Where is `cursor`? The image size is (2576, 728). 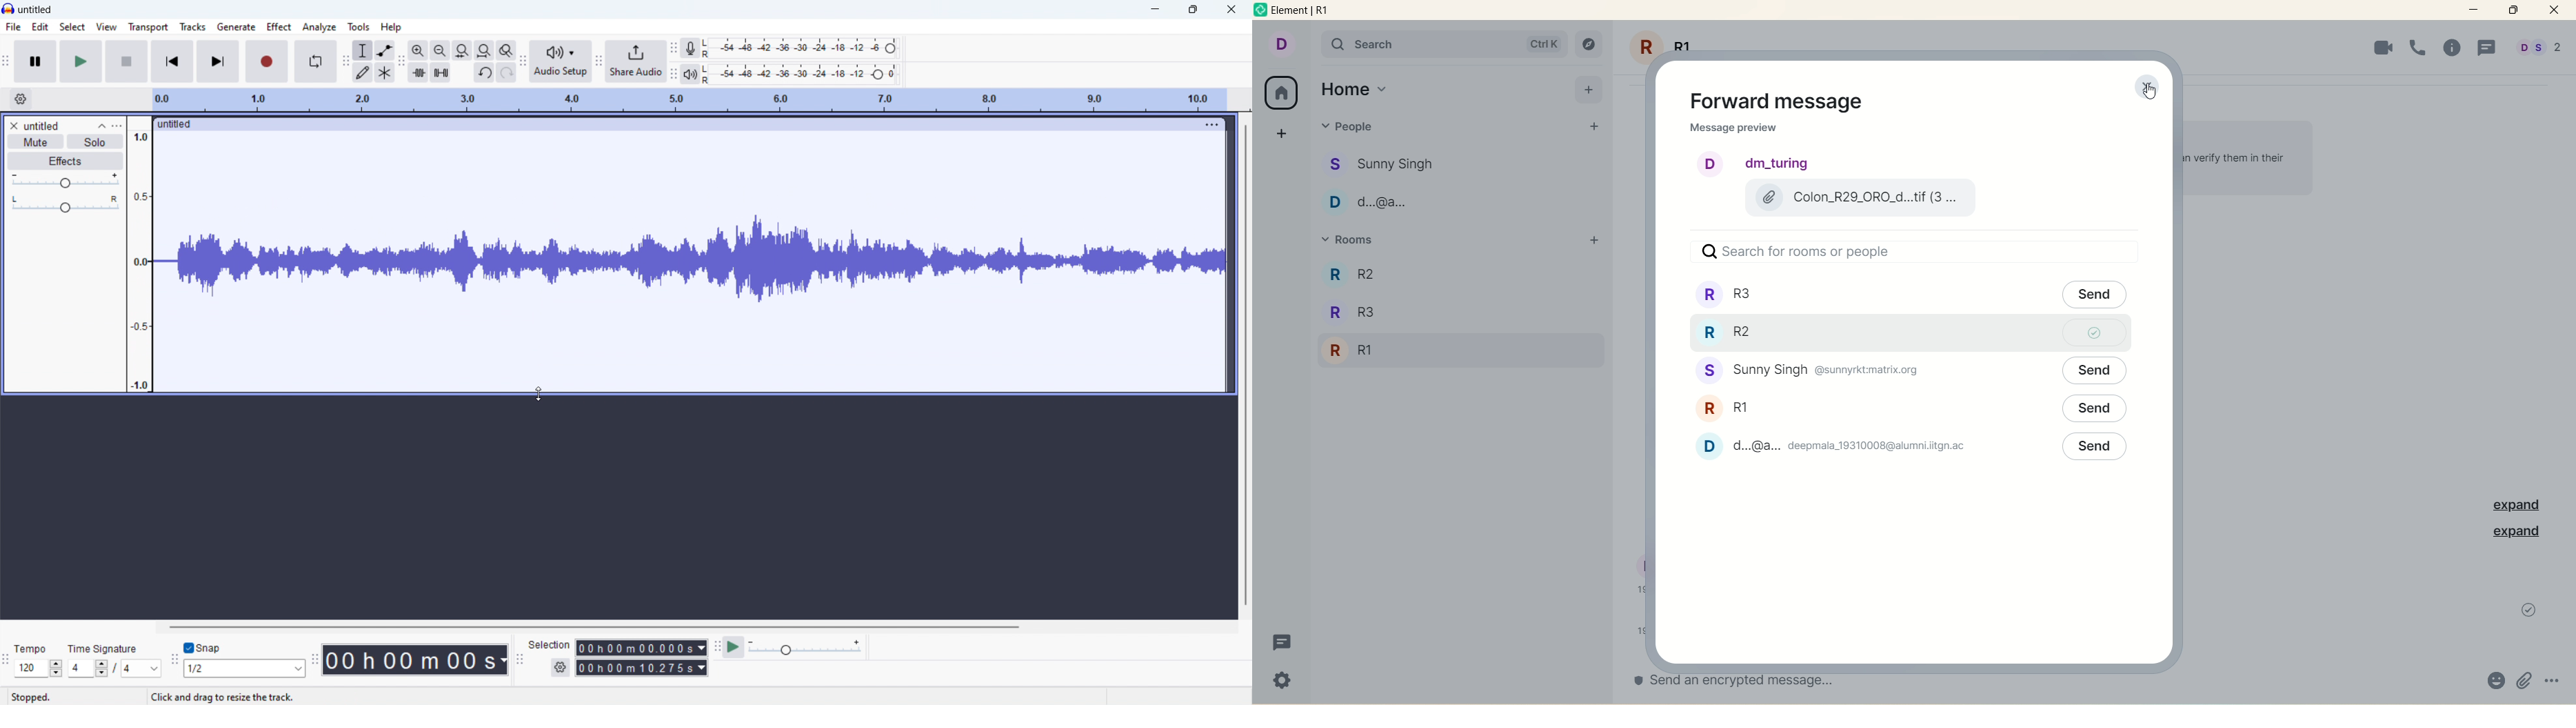
cursor is located at coordinates (539, 396).